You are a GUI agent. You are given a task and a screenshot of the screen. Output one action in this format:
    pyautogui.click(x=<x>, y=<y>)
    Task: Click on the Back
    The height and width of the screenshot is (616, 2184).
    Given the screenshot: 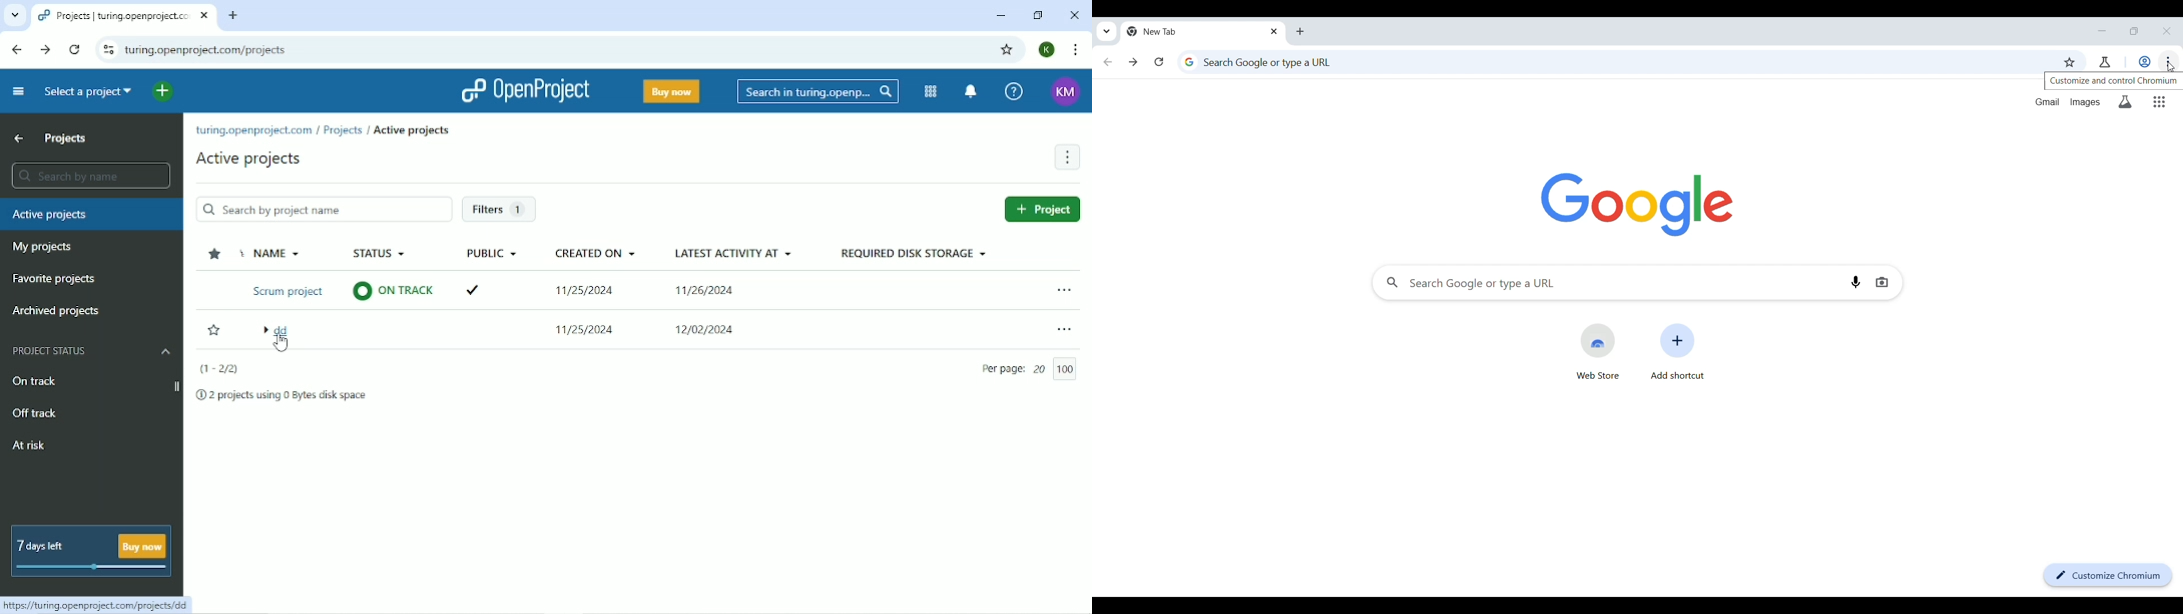 What is the action you would take?
    pyautogui.click(x=15, y=48)
    